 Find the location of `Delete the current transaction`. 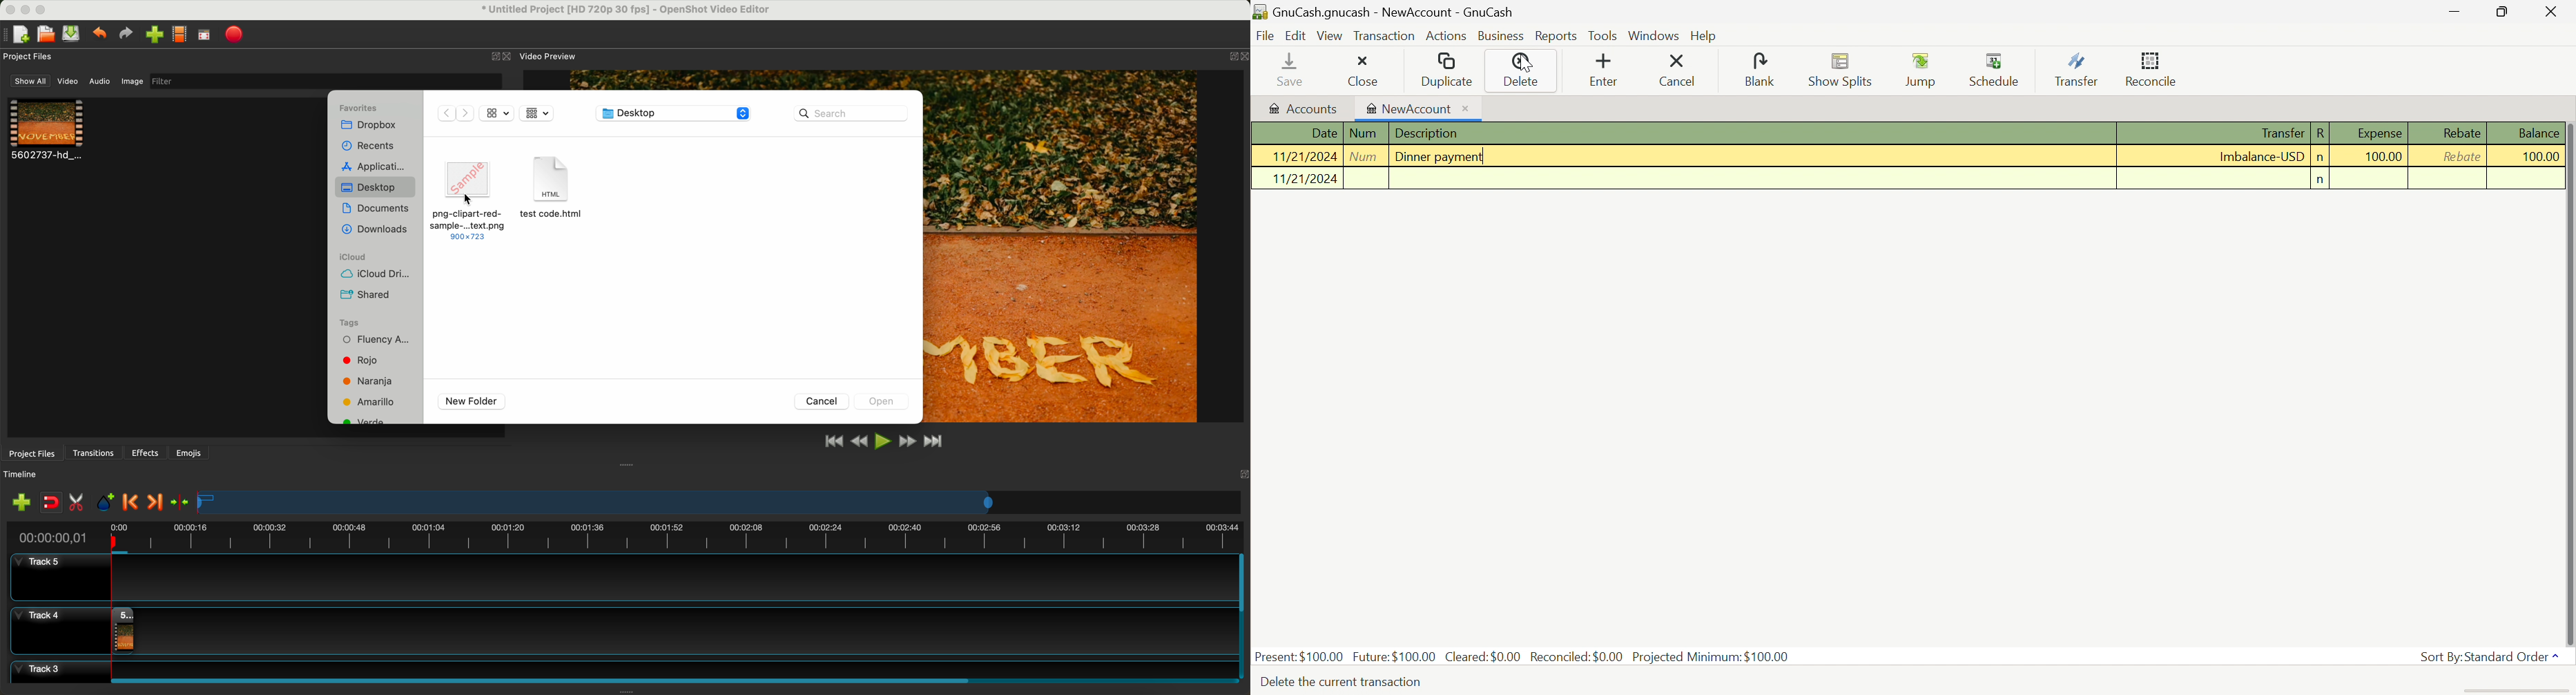

Delete the current transaction is located at coordinates (1344, 680).